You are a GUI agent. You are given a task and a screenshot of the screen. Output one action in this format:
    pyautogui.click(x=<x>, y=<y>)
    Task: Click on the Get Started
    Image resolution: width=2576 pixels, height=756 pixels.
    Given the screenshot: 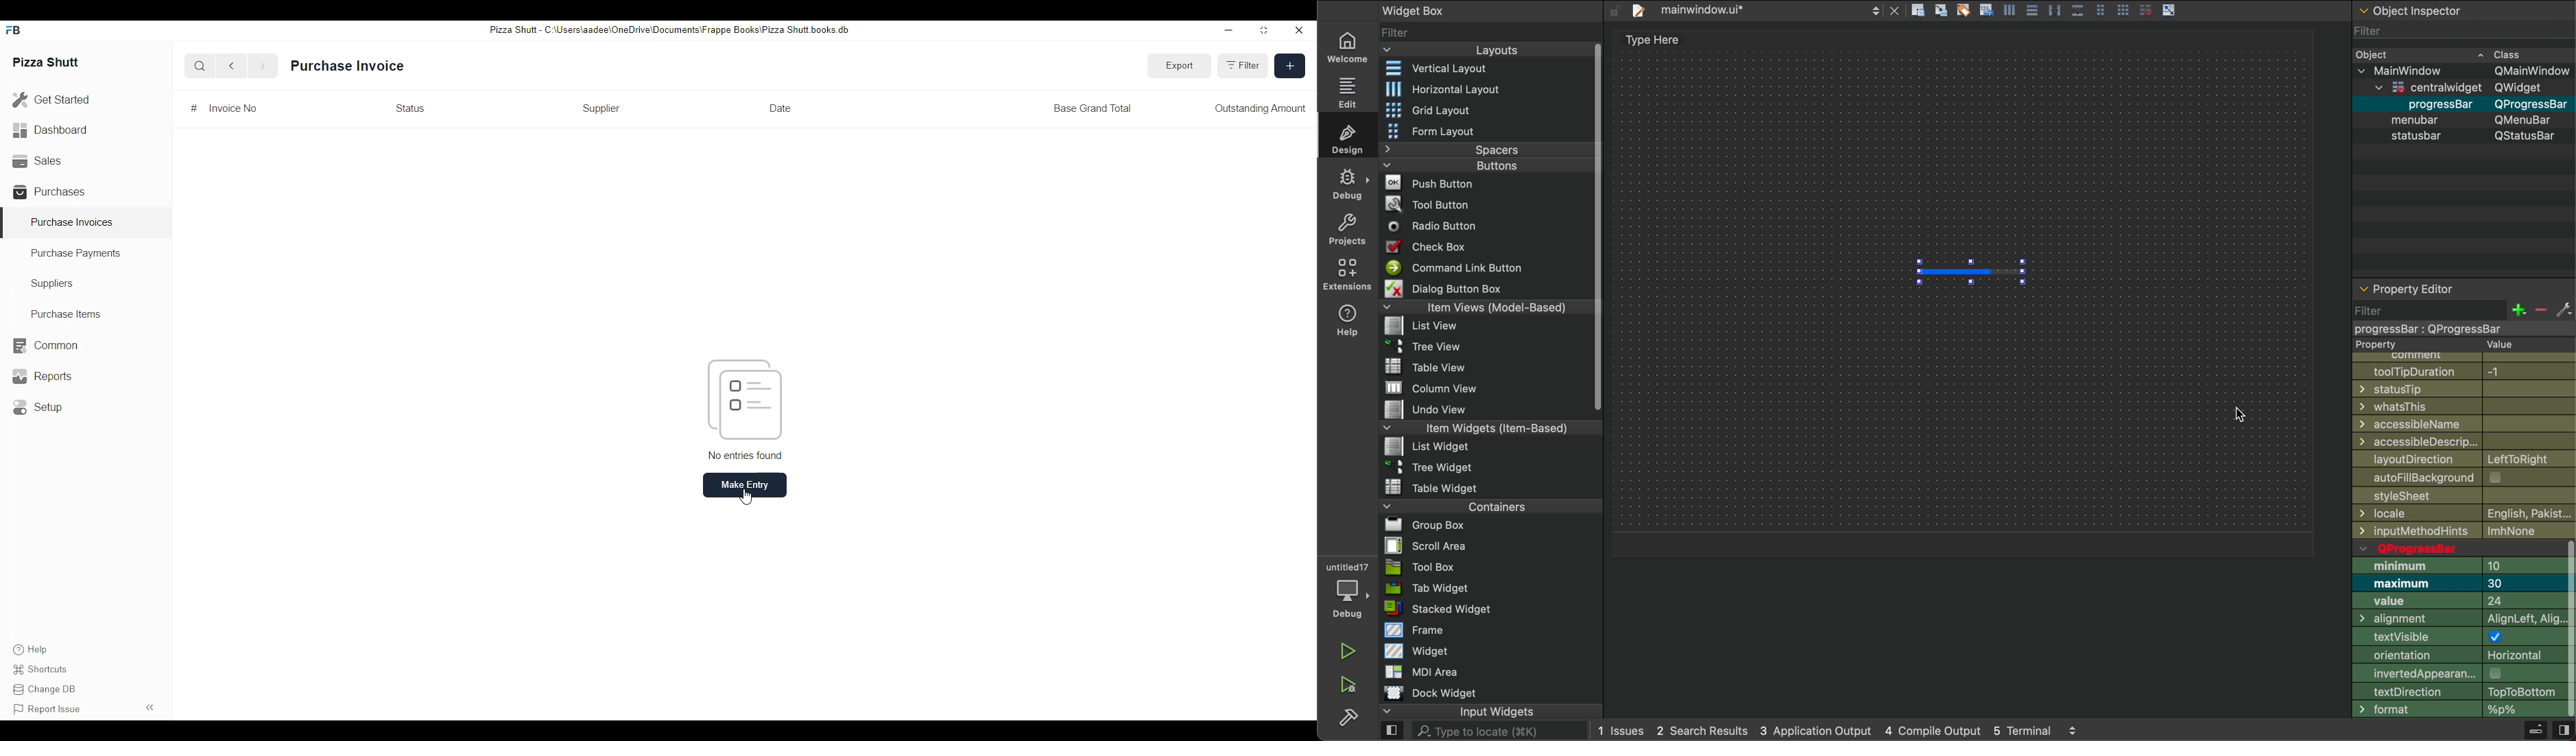 What is the action you would take?
    pyautogui.click(x=51, y=101)
    